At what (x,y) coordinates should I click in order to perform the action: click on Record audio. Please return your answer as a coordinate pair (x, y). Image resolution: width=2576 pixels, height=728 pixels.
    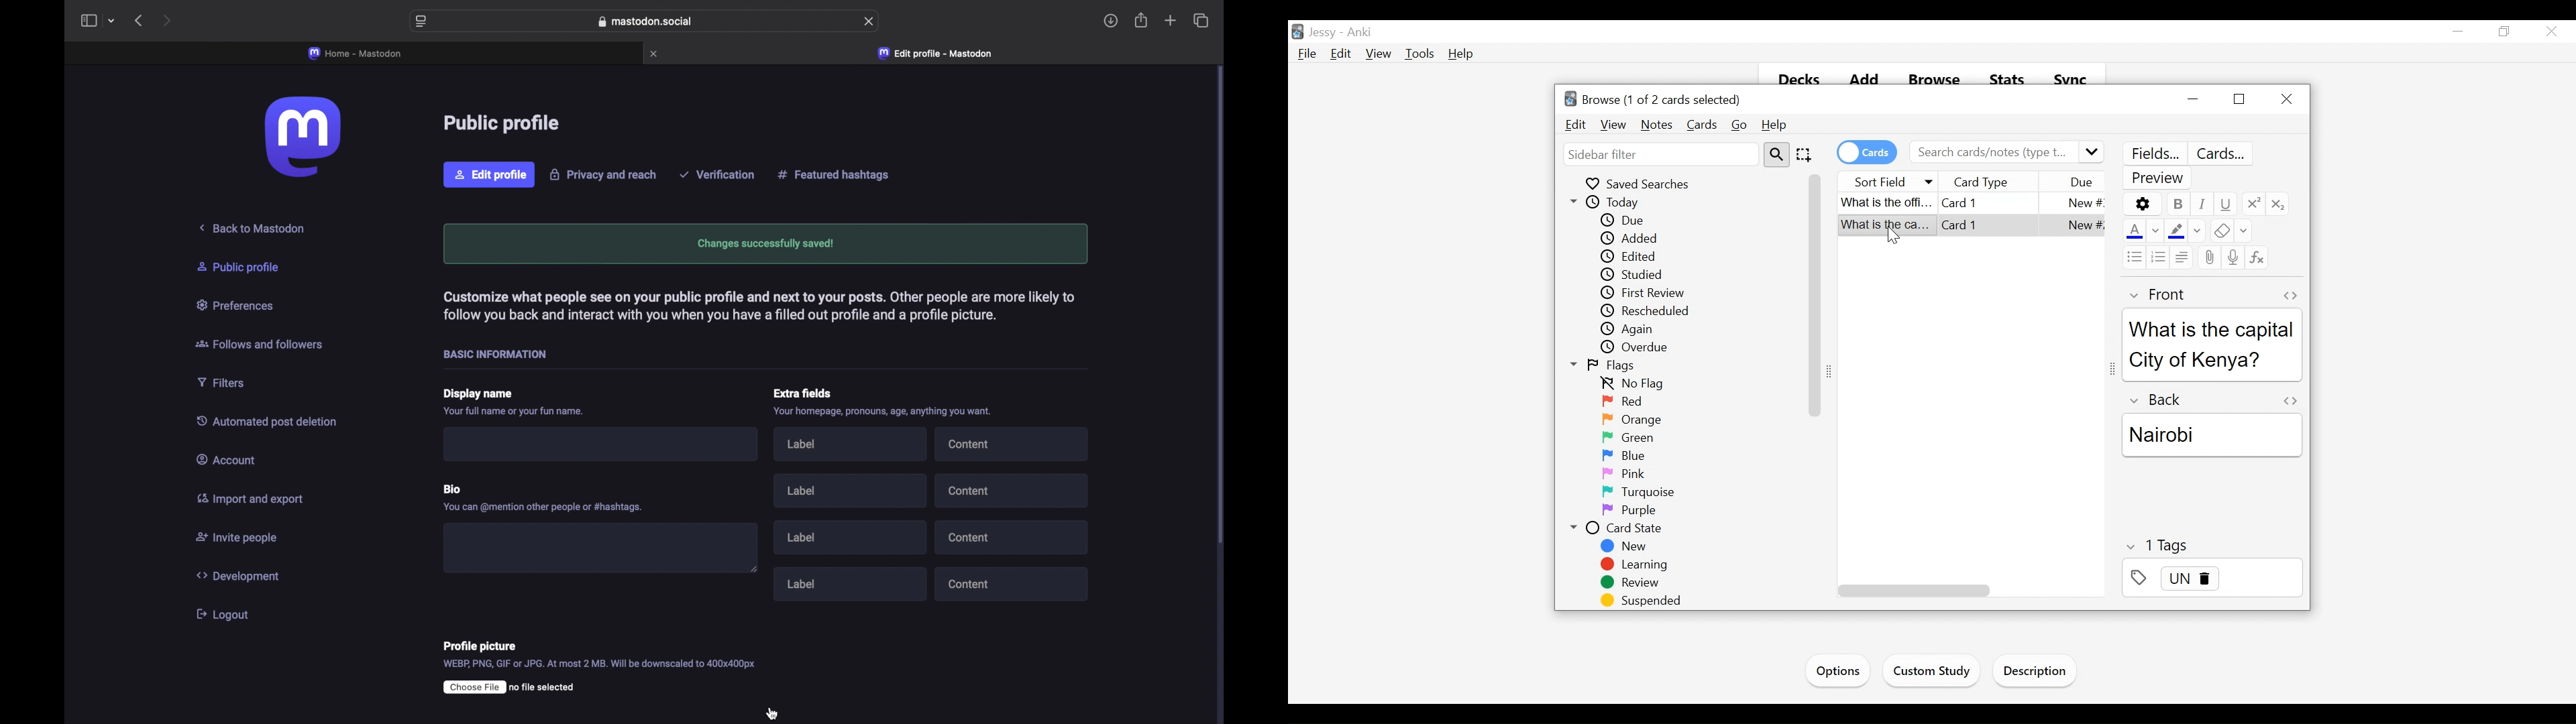
    Looking at the image, I should click on (2232, 256).